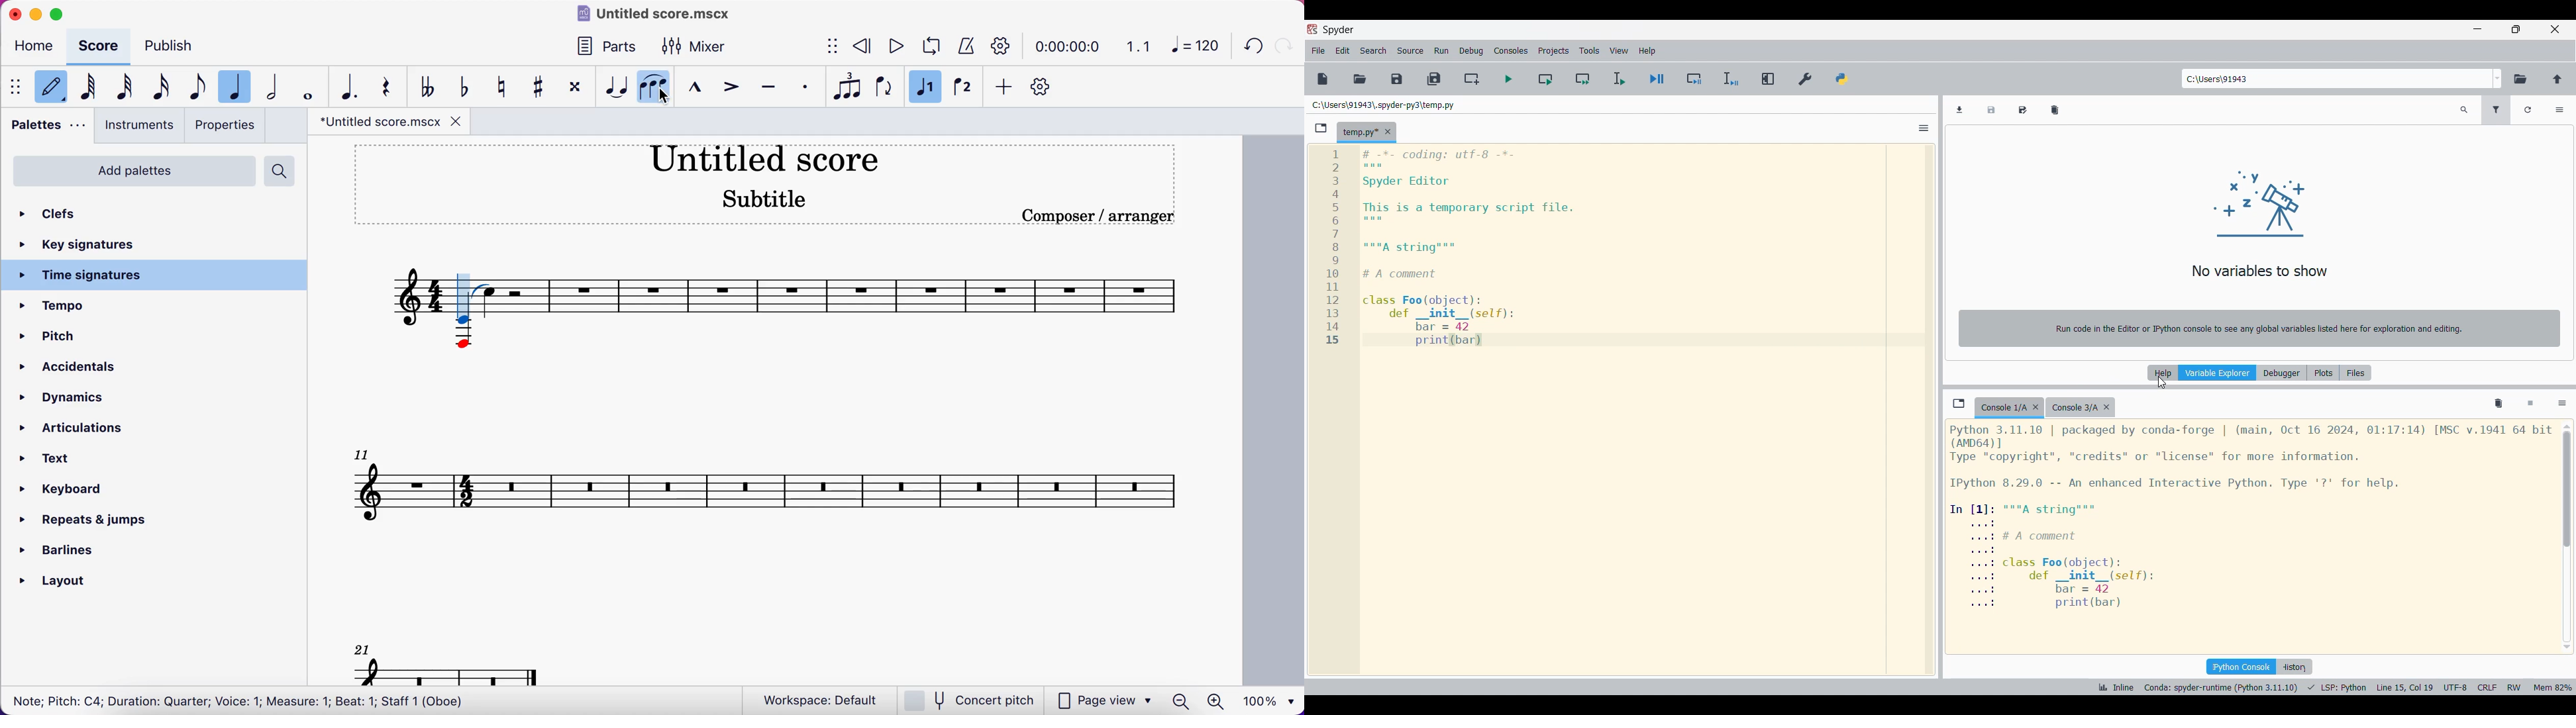  I want to click on Create new cell at current line, so click(1471, 79).